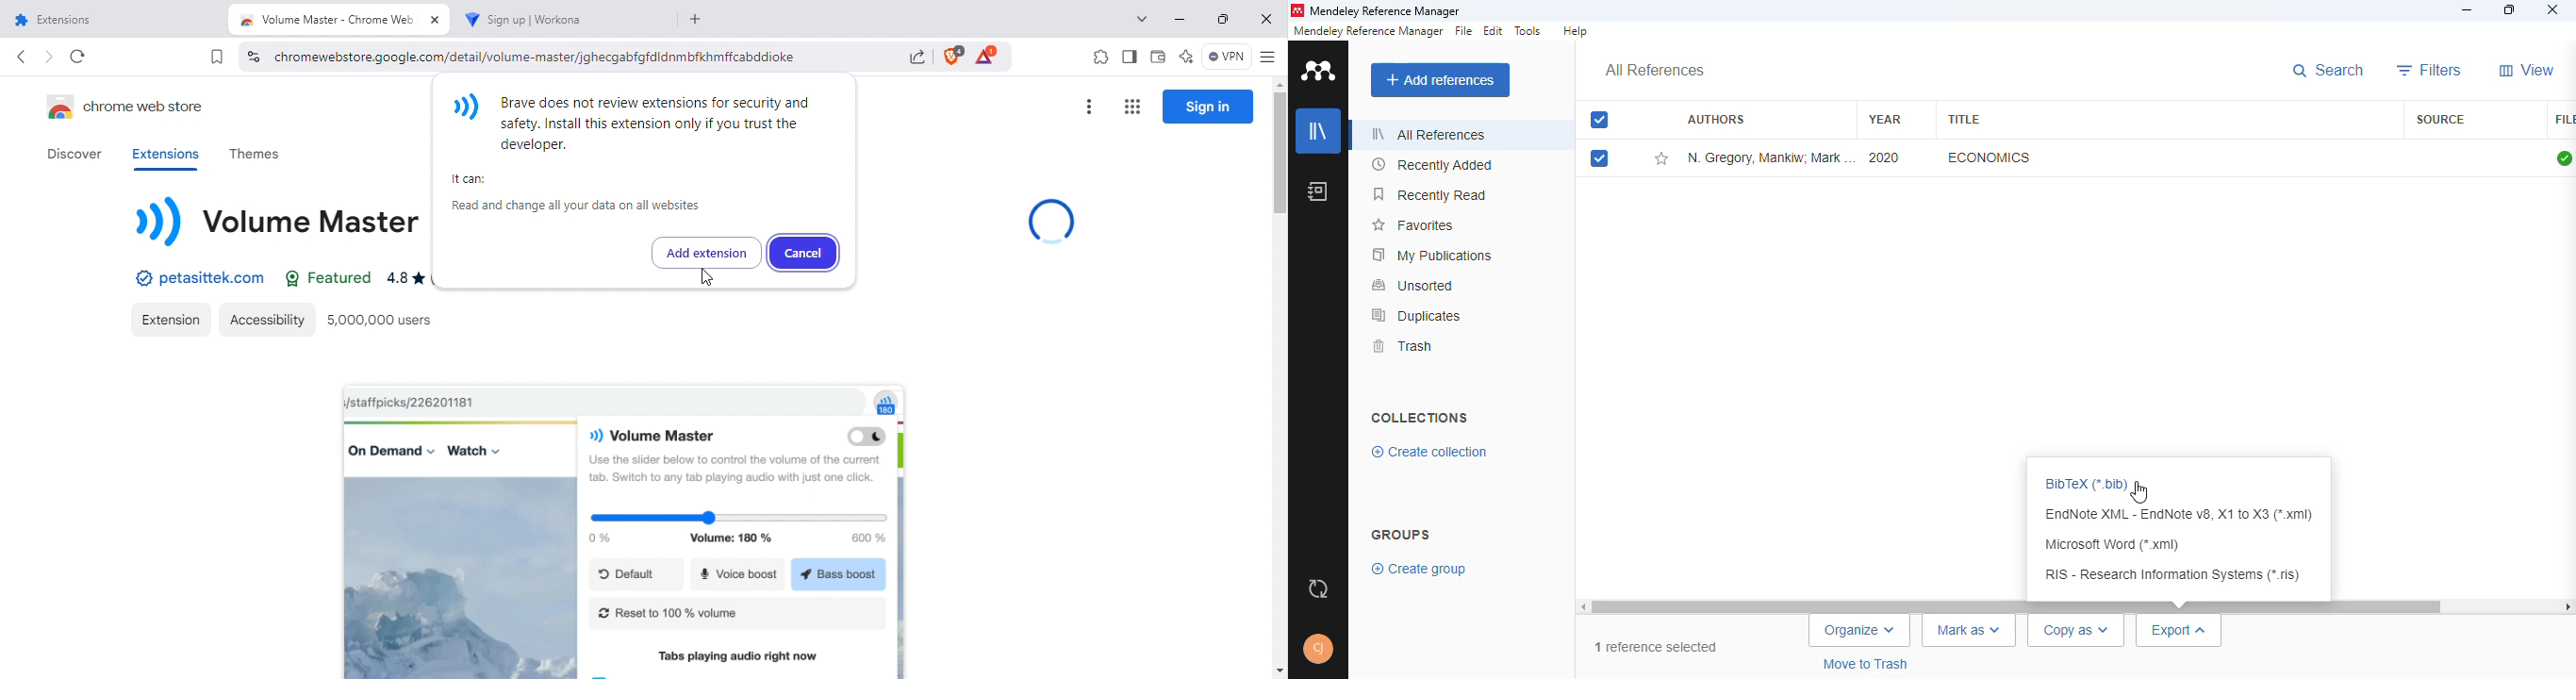  I want to click on share this page, so click(917, 55).